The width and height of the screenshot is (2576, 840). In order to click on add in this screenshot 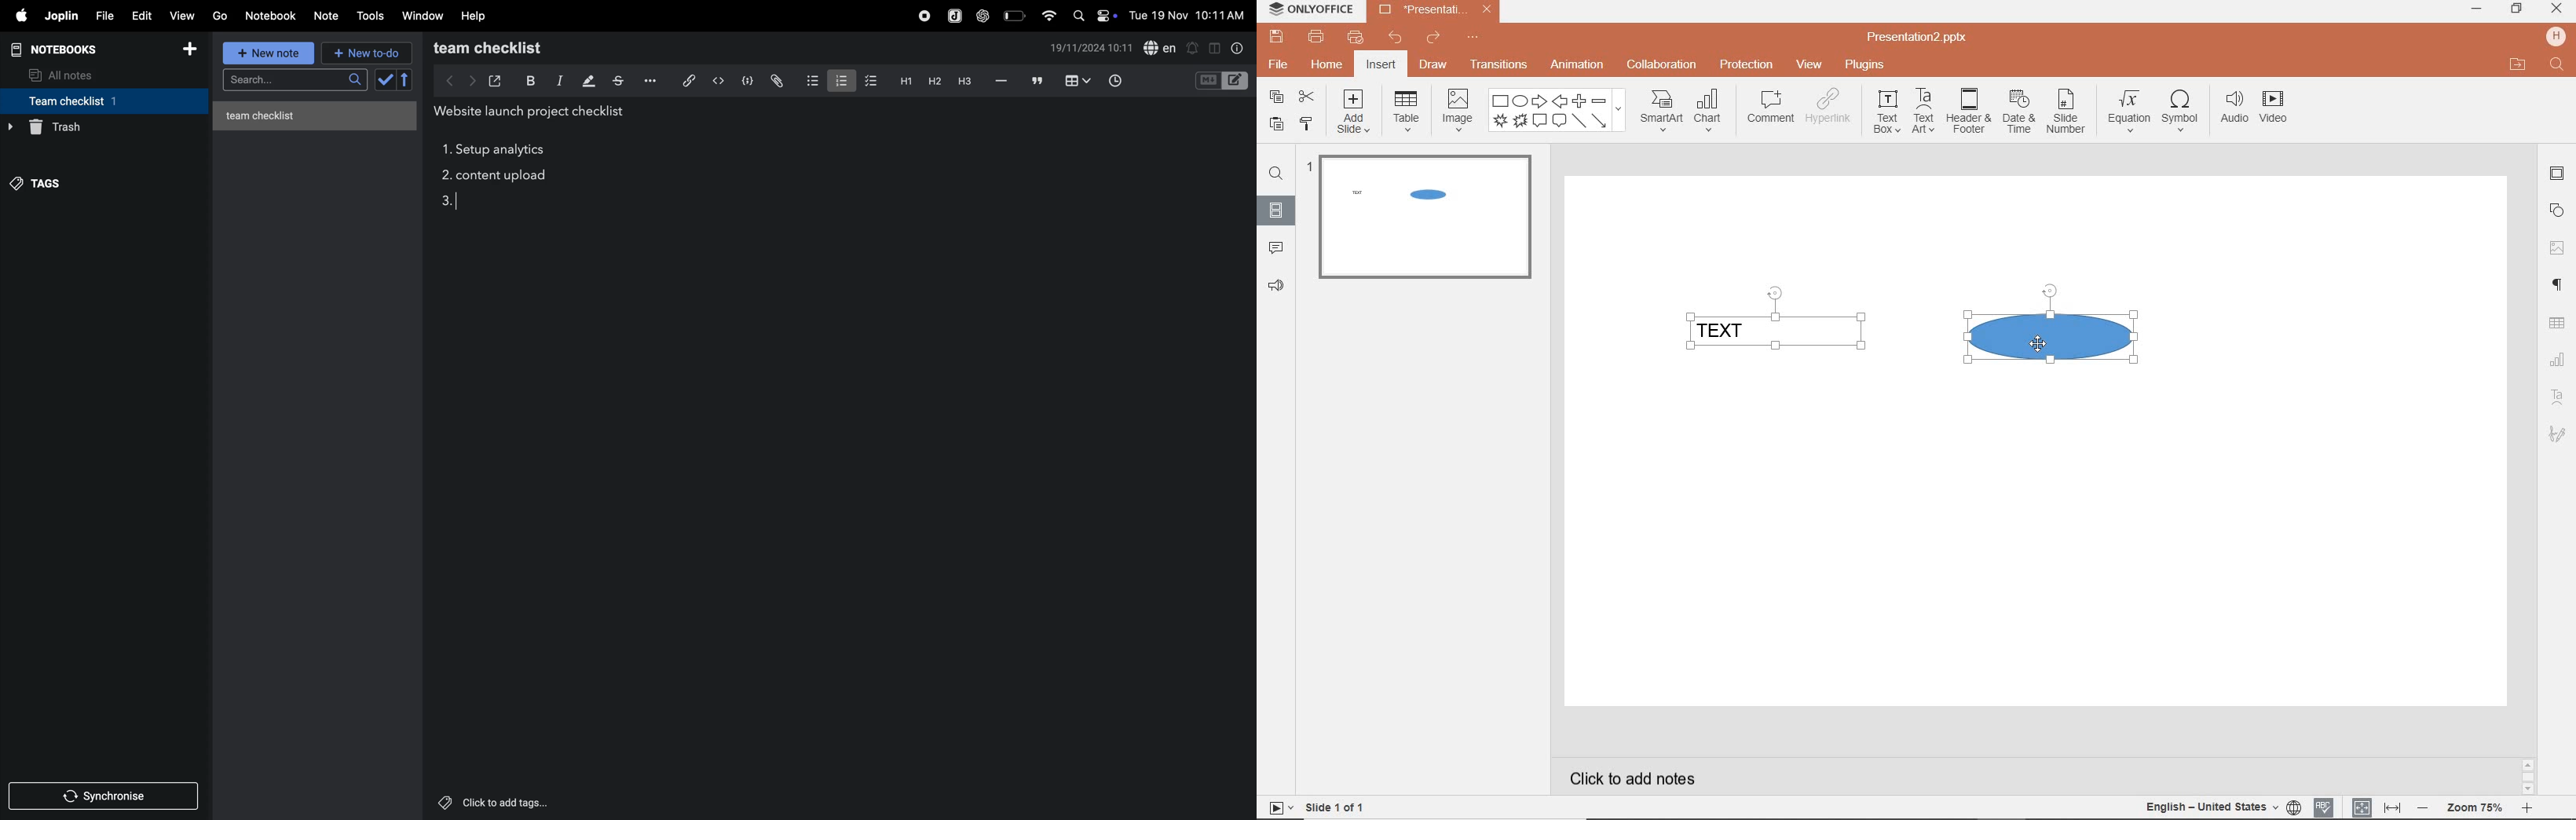, I will do `click(194, 49)`.